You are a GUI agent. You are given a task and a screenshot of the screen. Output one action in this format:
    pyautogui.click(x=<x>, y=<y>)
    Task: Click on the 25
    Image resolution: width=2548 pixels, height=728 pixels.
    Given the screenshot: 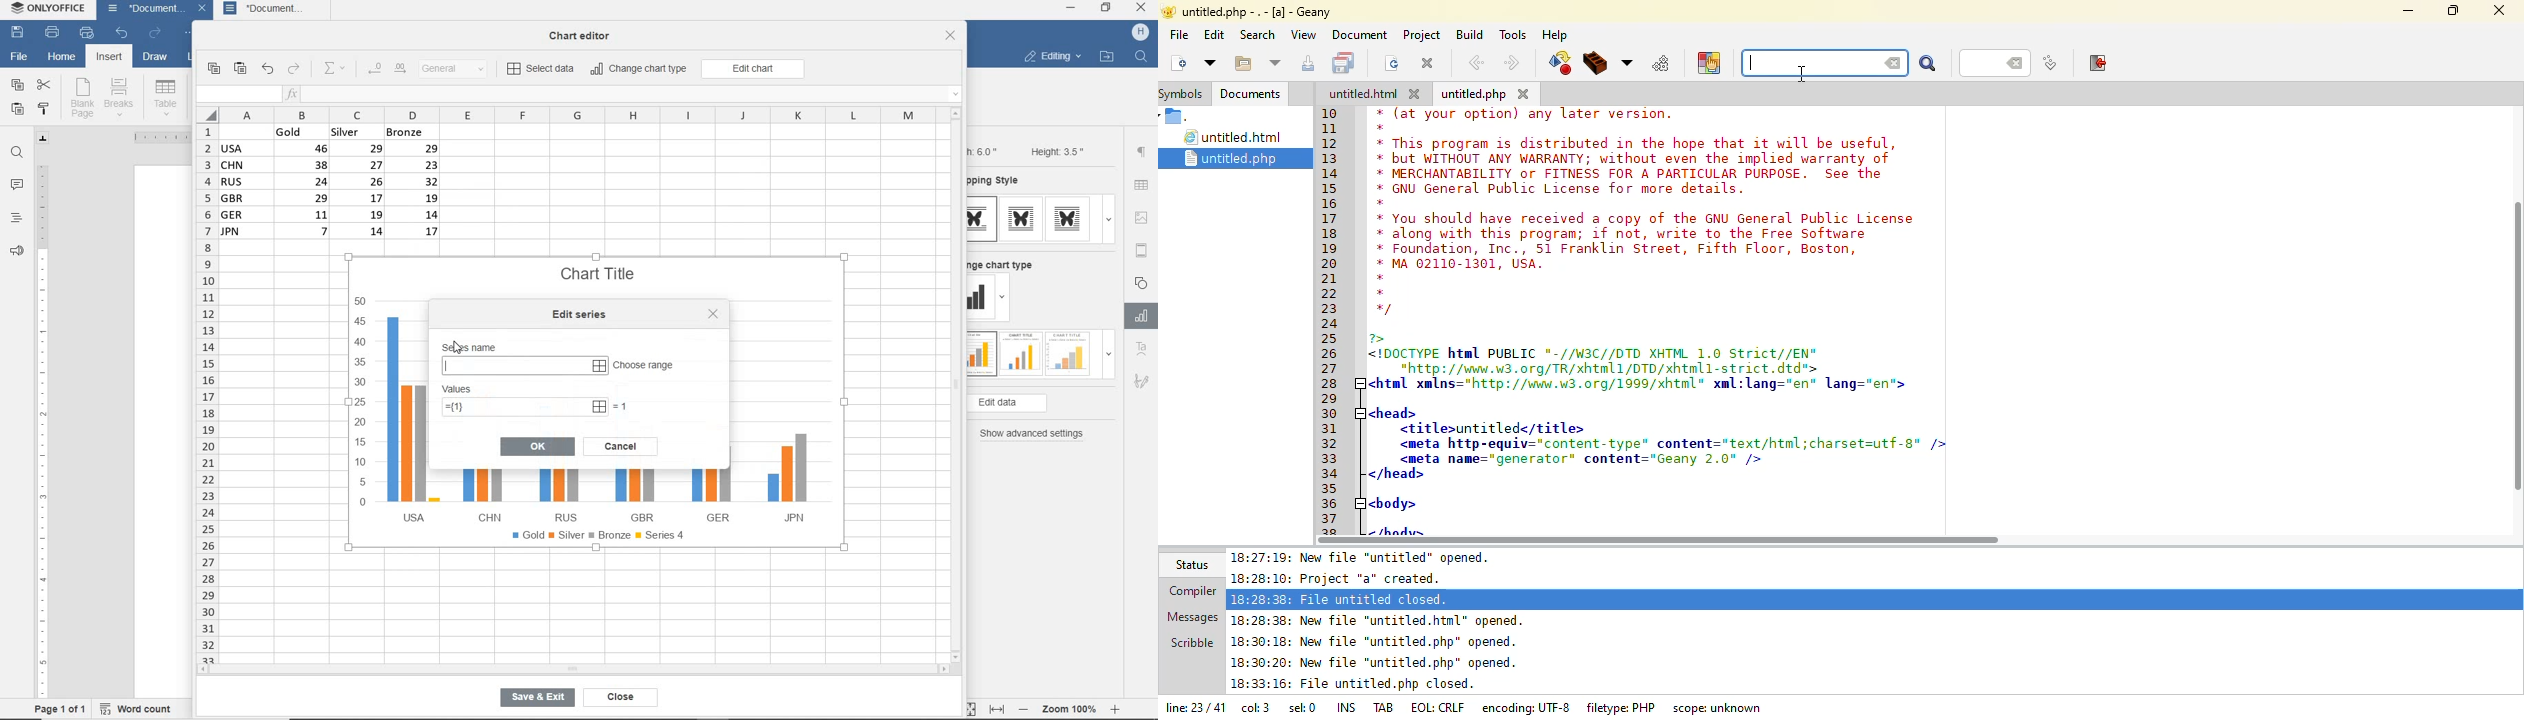 What is the action you would take?
    pyautogui.click(x=1331, y=338)
    